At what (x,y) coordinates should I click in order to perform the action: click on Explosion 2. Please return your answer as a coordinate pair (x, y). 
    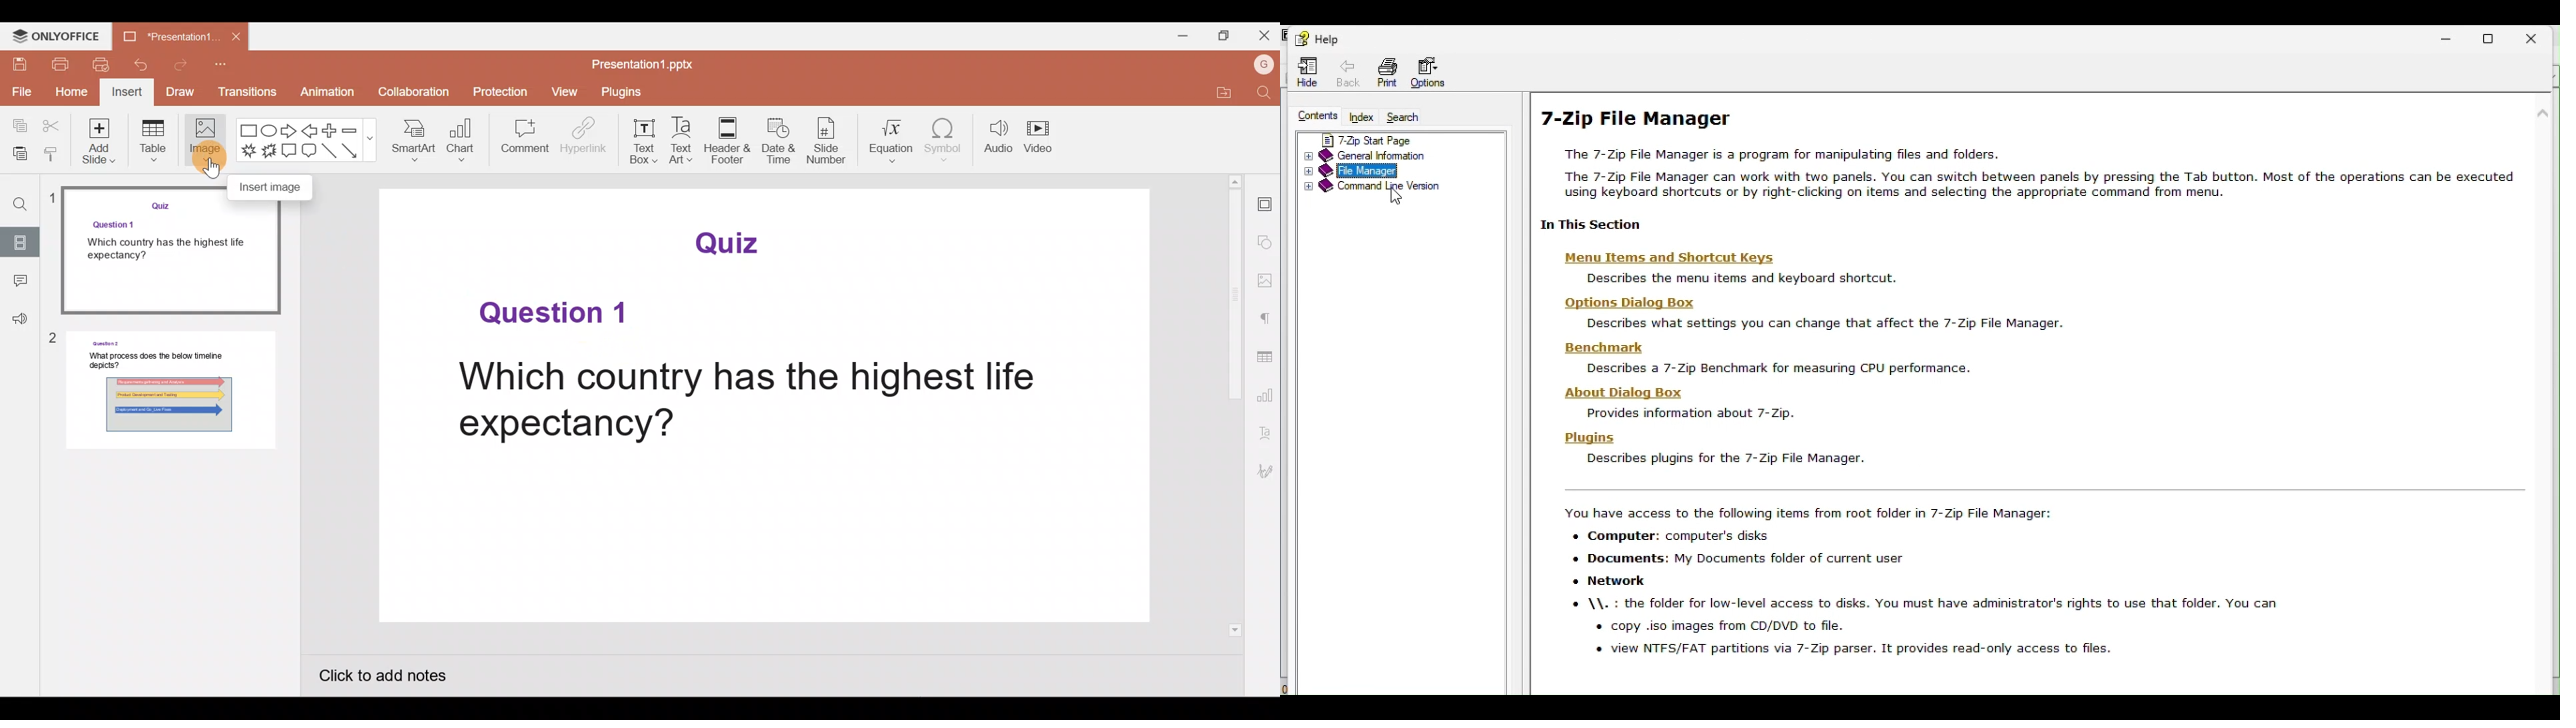
    Looking at the image, I should click on (267, 149).